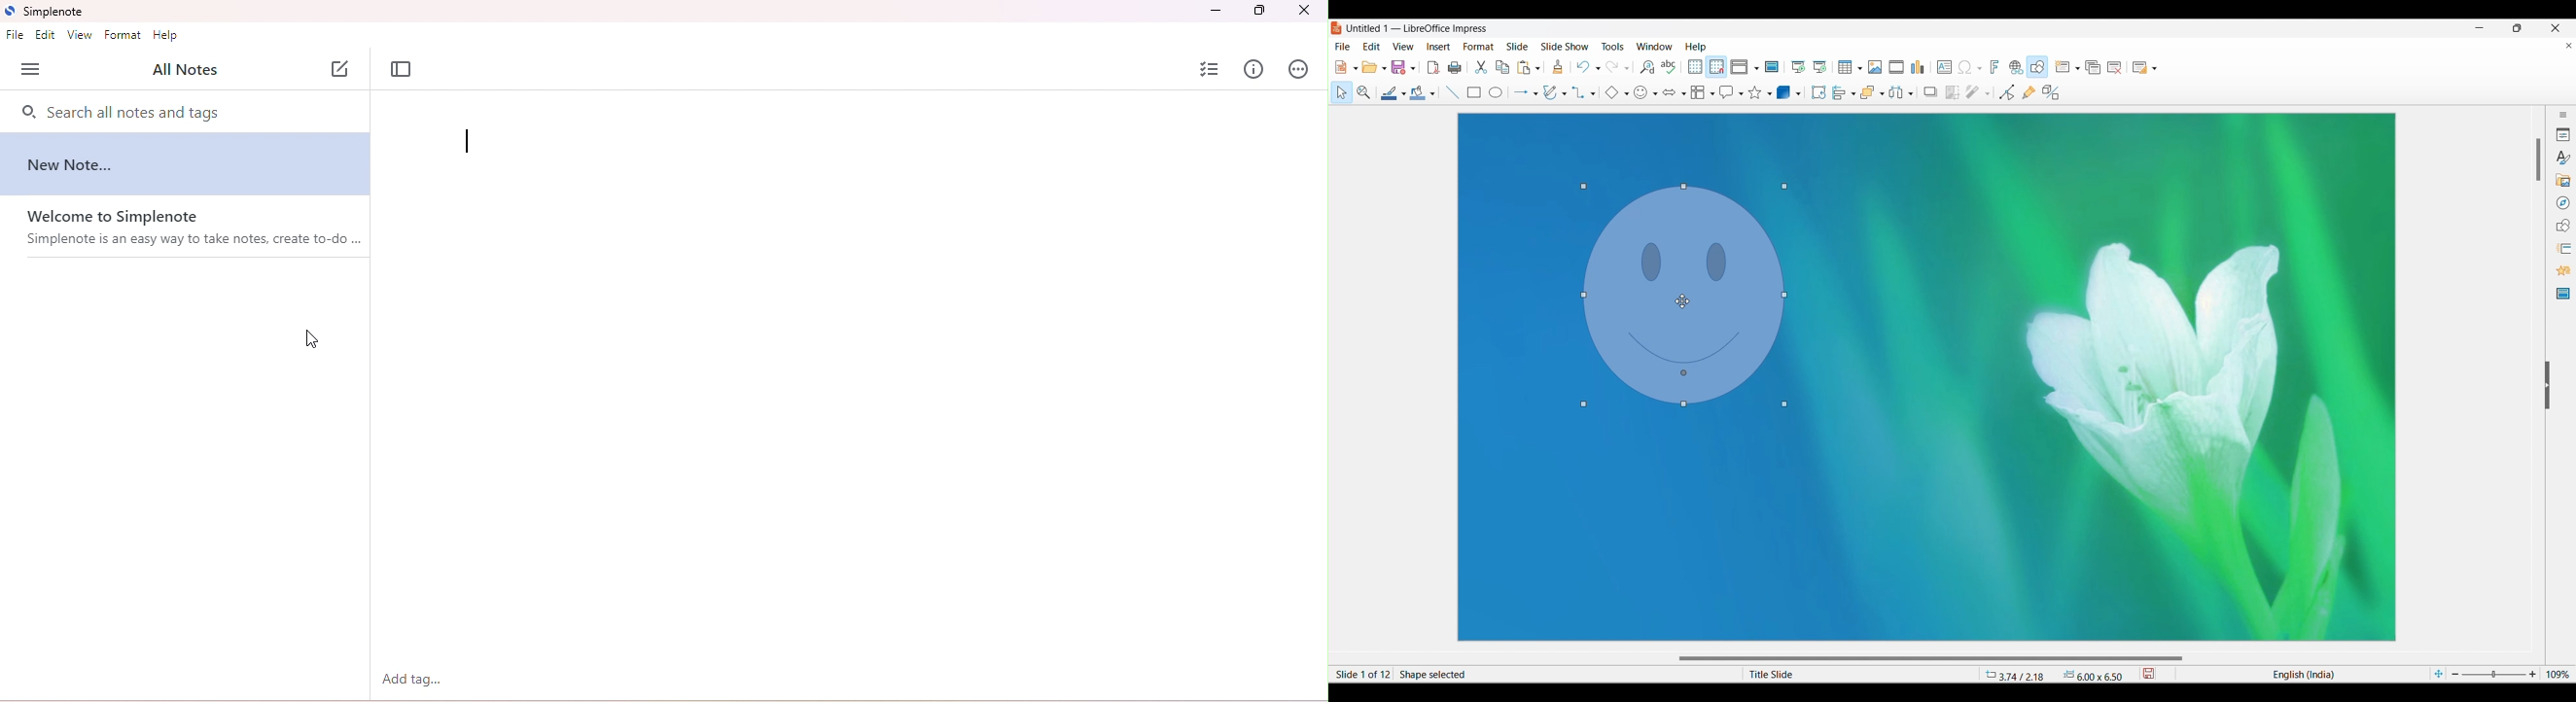  What do you see at coordinates (1852, 674) in the screenshot?
I see `Title Slide` at bounding box center [1852, 674].